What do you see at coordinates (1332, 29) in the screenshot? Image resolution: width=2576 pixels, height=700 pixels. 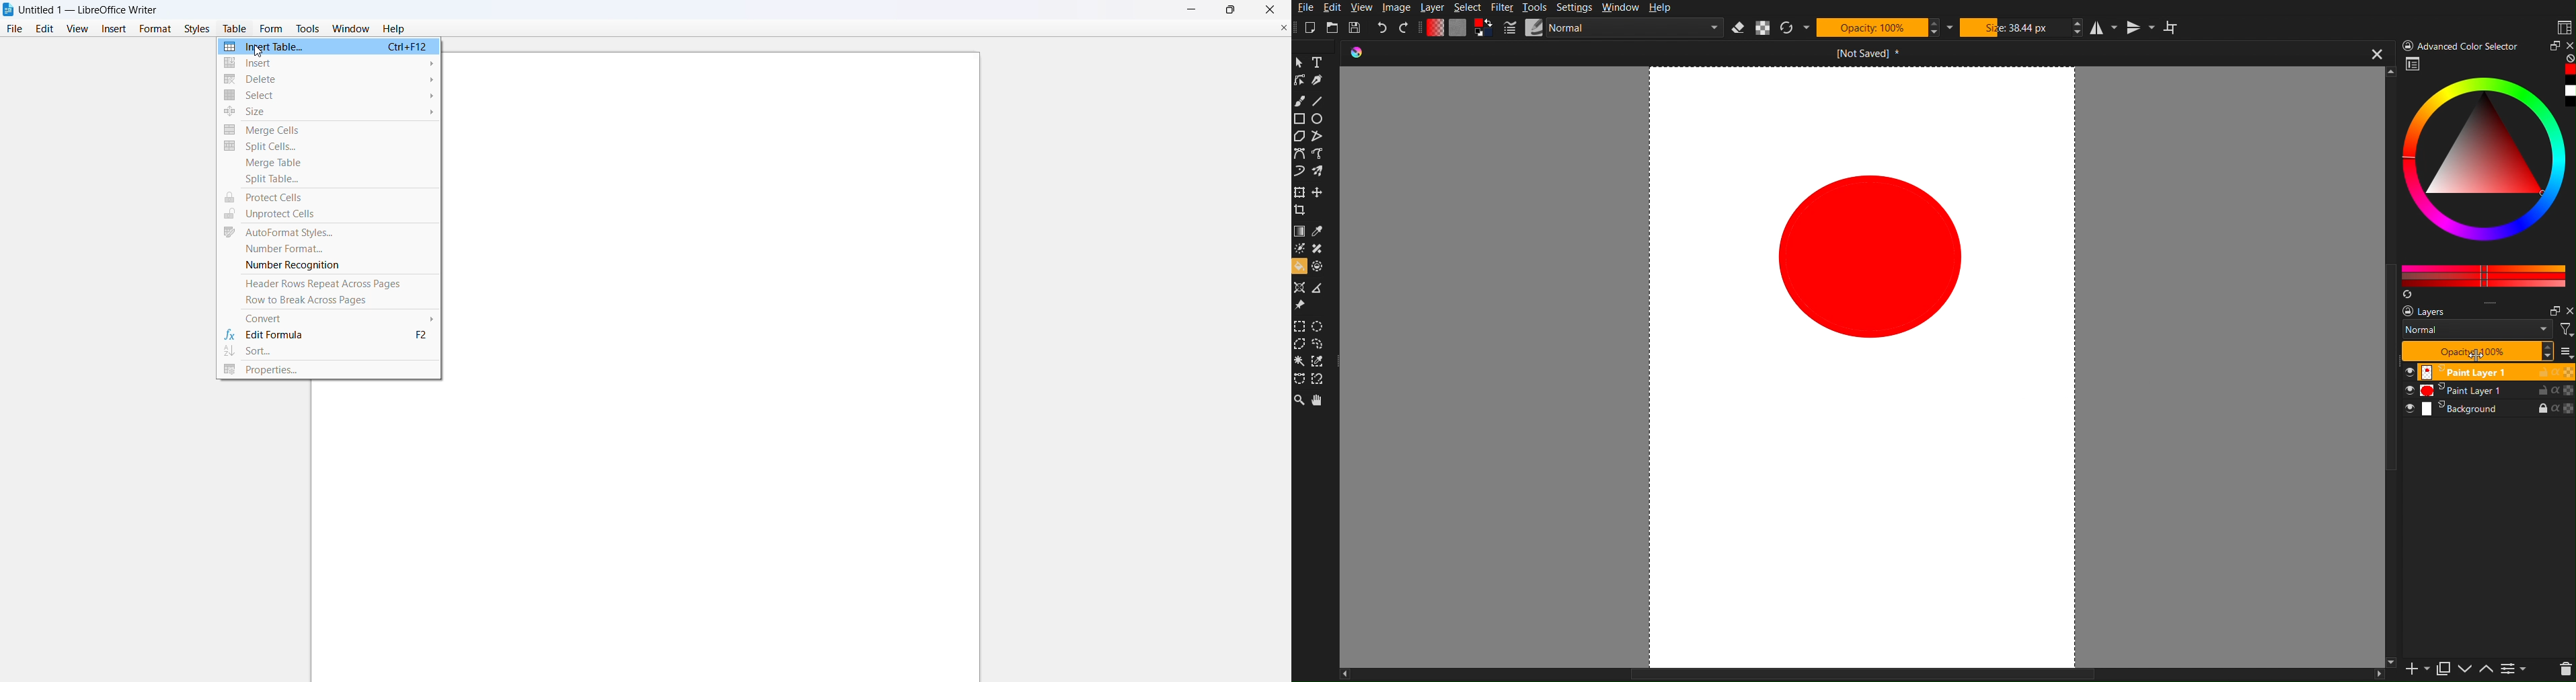 I see `Open` at bounding box center [1332, 29].